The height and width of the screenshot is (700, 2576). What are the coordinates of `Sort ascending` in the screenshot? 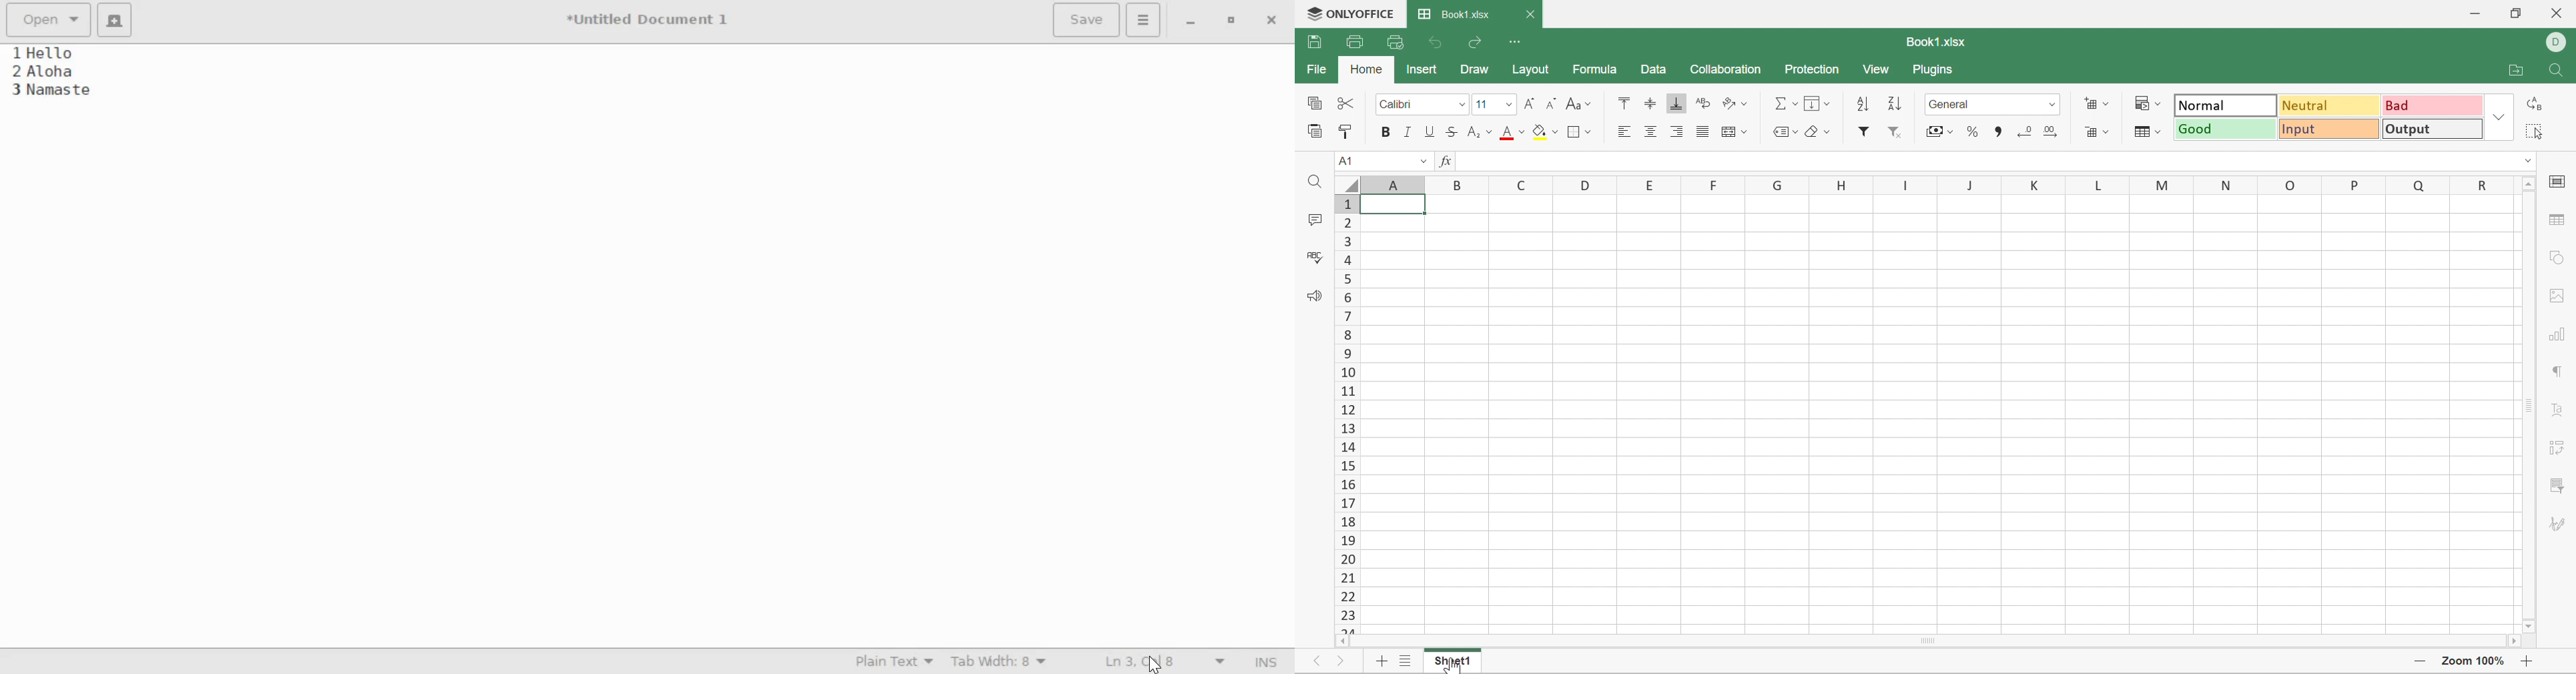 It's located at (1860, 103).